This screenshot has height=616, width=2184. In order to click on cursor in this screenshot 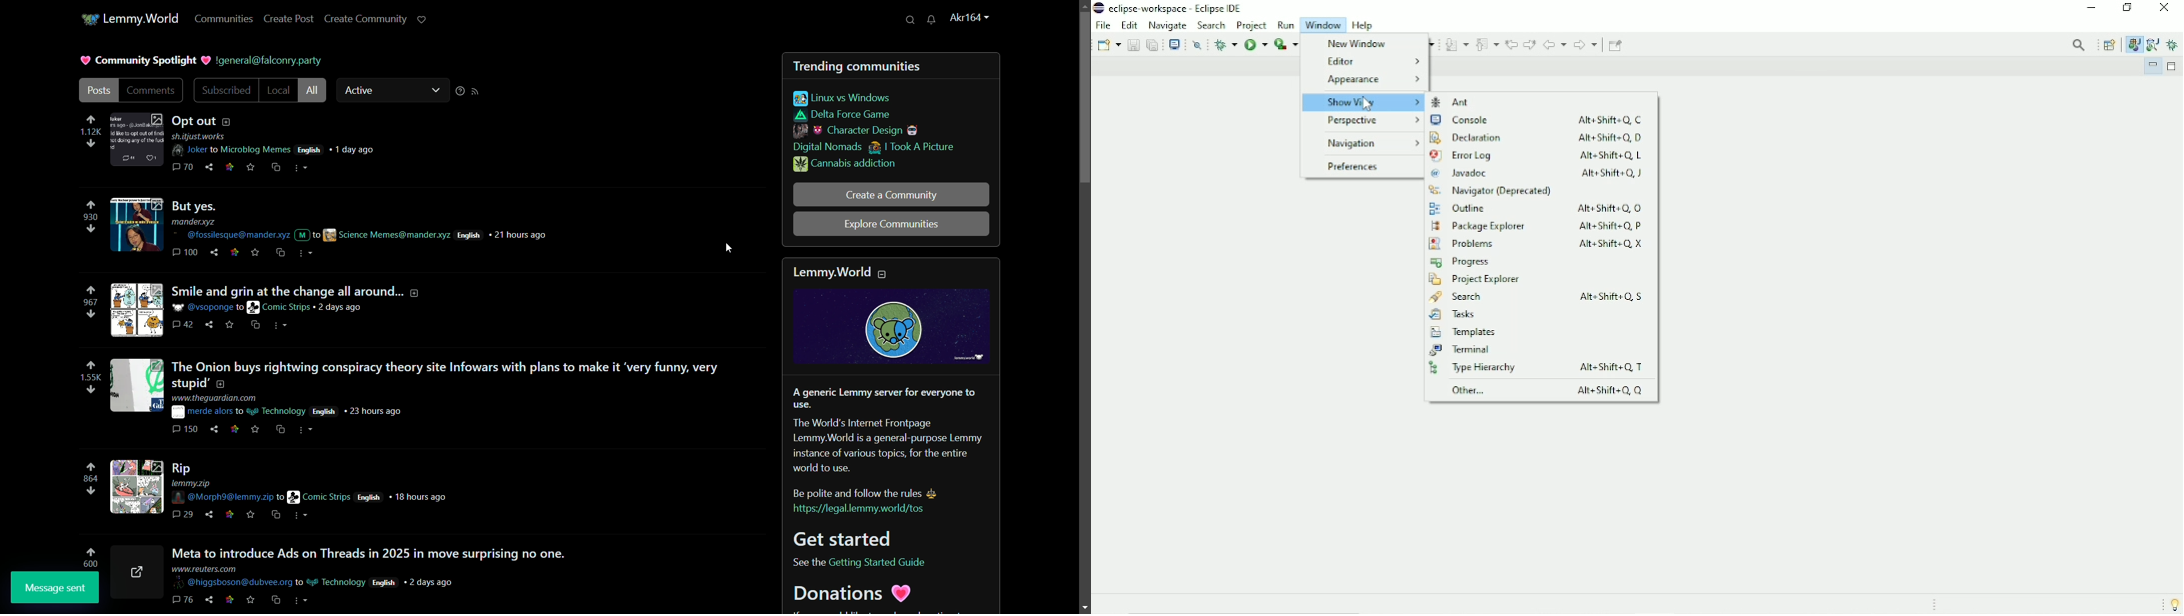, I will do `click(728, 248)`.